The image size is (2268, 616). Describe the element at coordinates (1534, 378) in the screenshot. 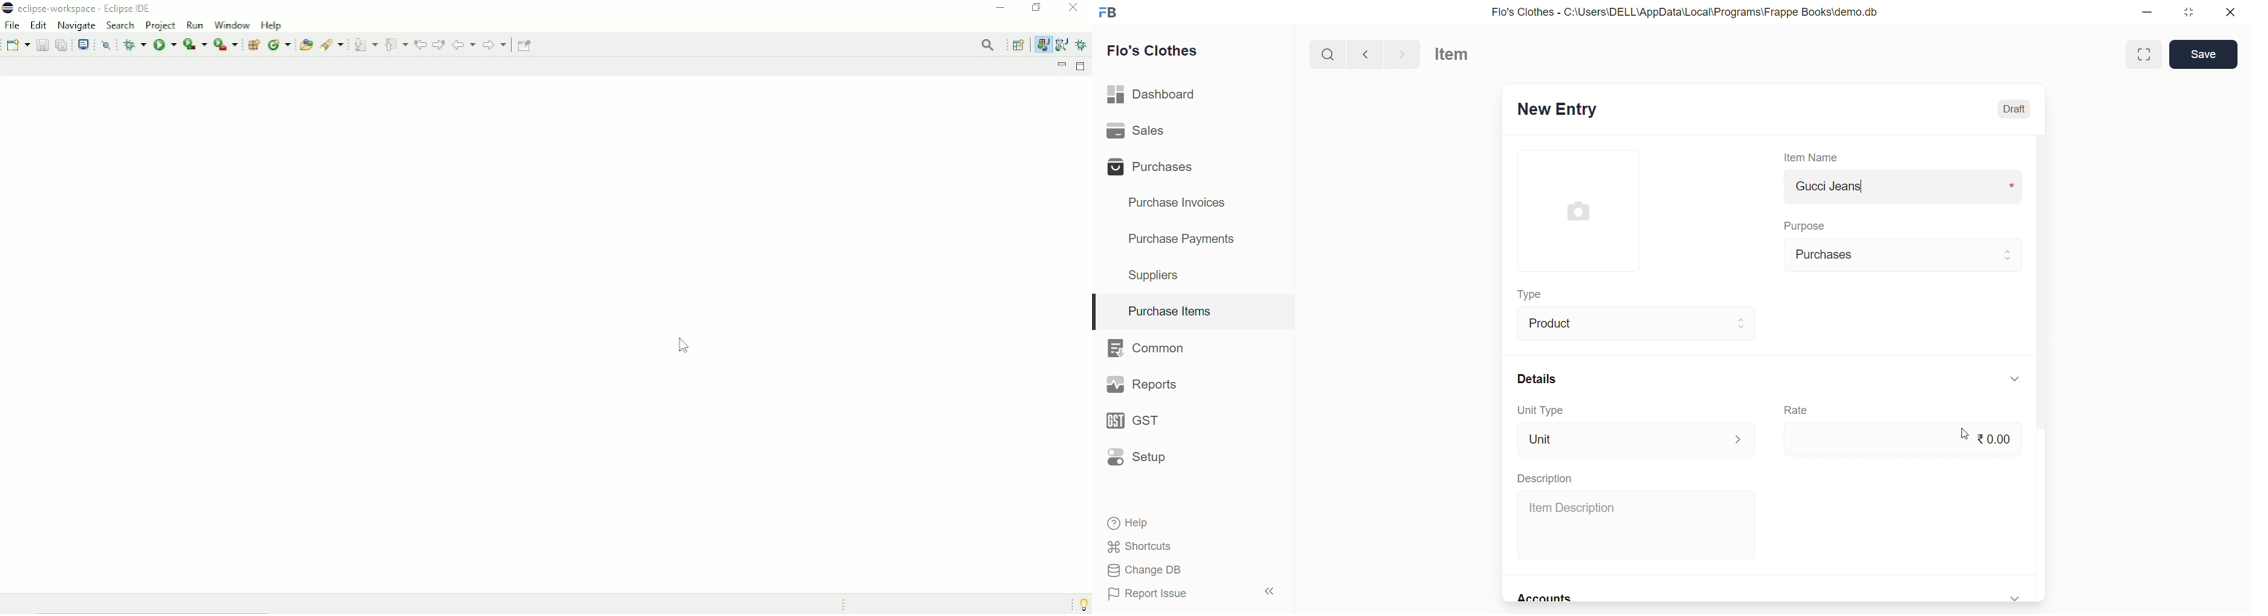

I see `Details` at that location.